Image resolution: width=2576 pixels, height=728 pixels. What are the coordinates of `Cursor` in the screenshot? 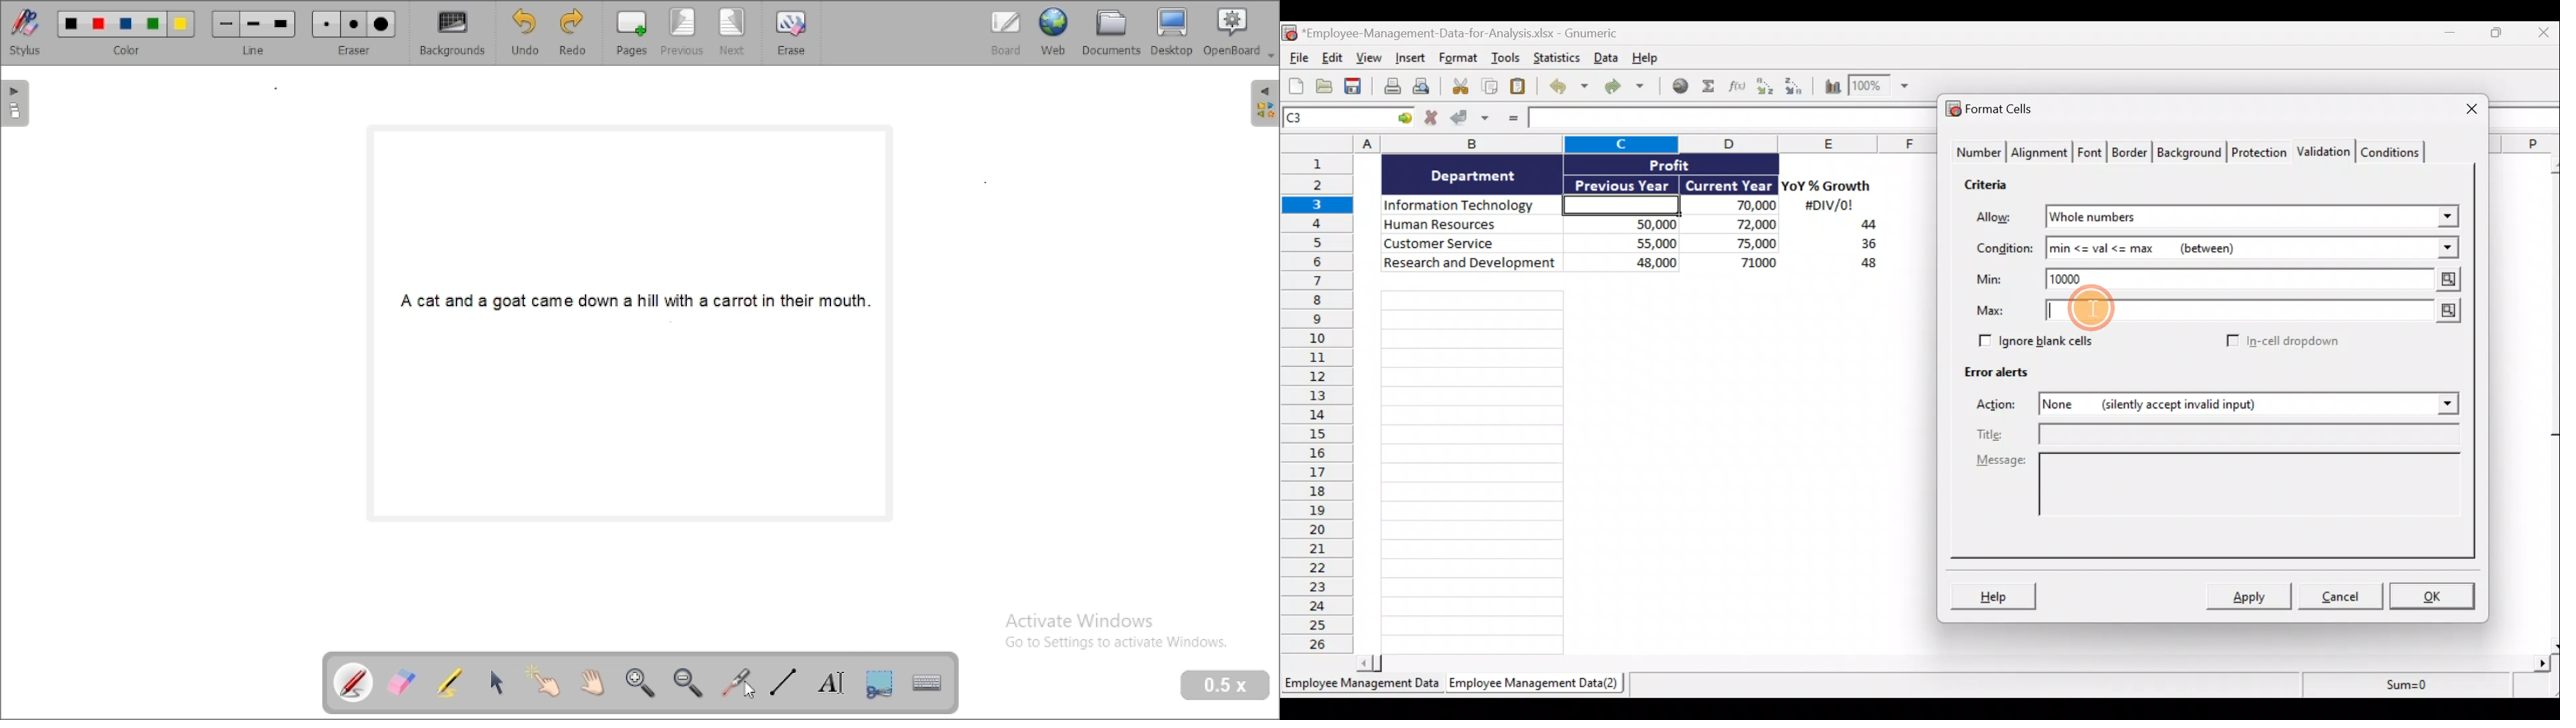 It's located at (2088, 309).